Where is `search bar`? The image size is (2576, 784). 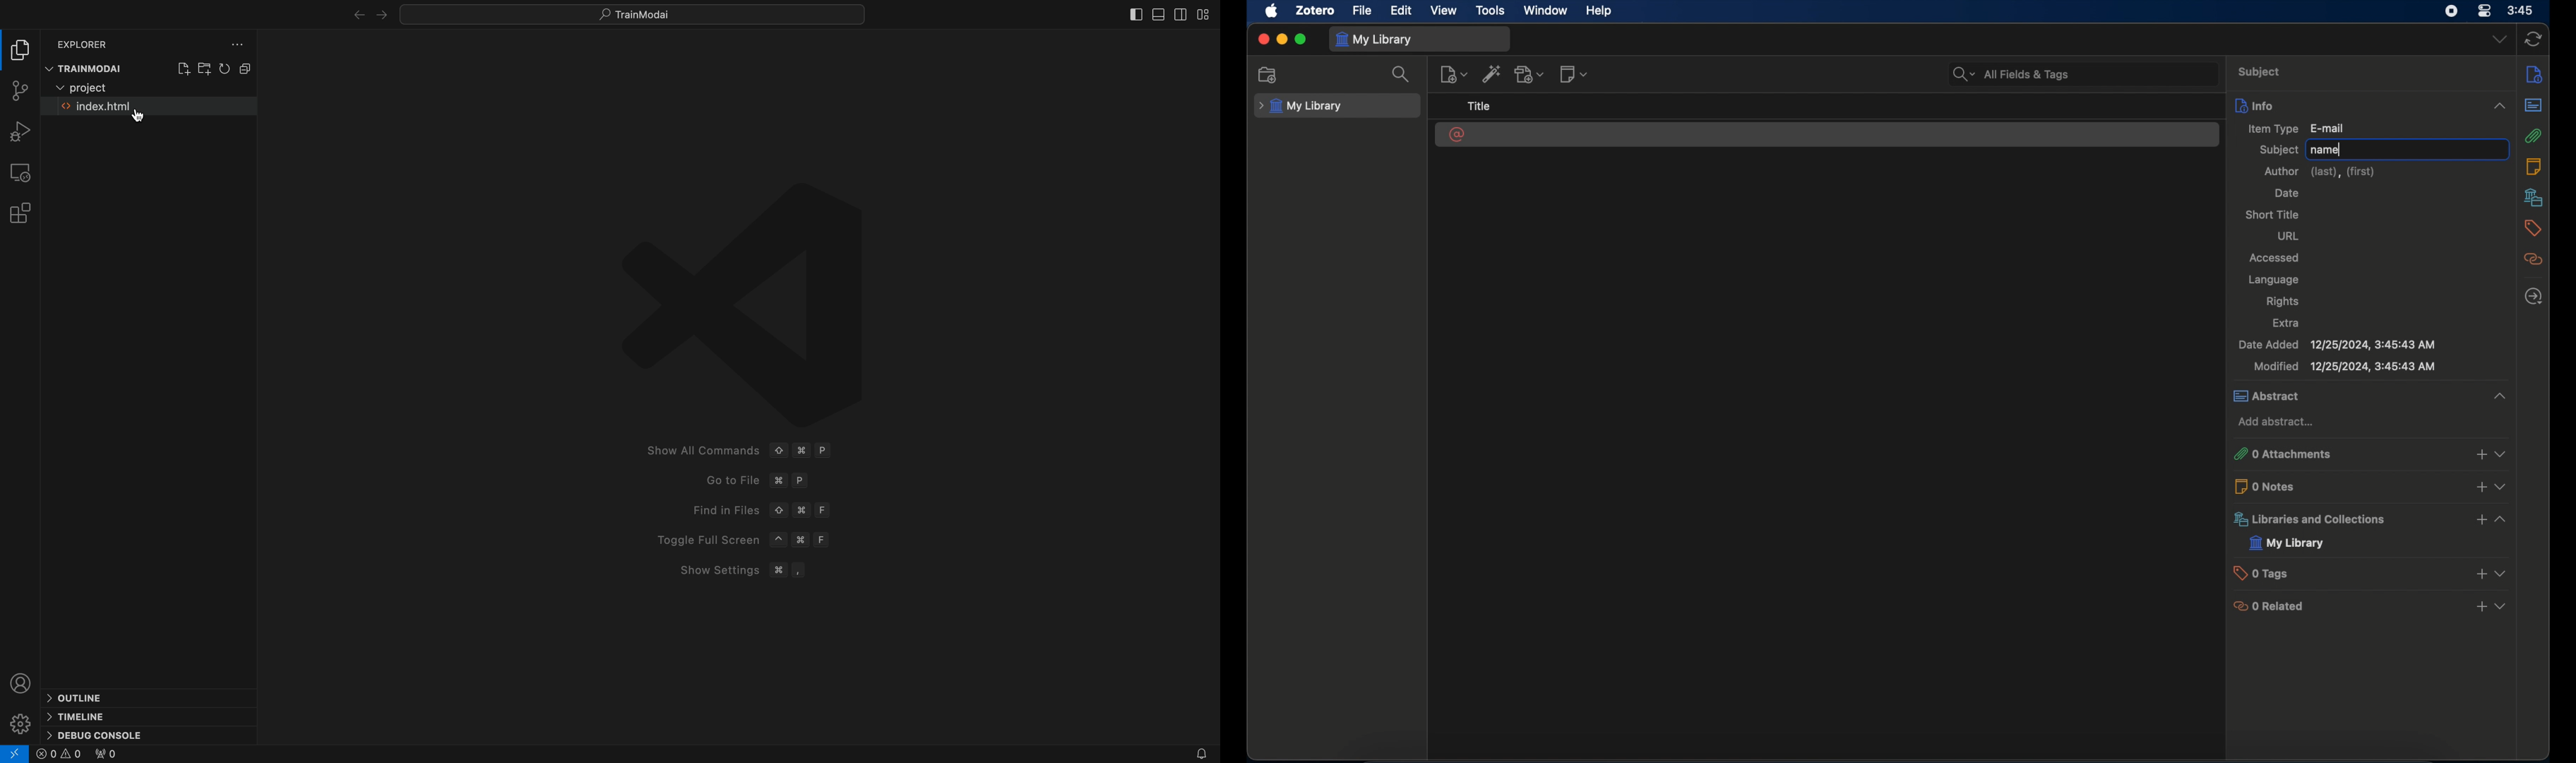
search bar is located at coordinates (2010, 73).